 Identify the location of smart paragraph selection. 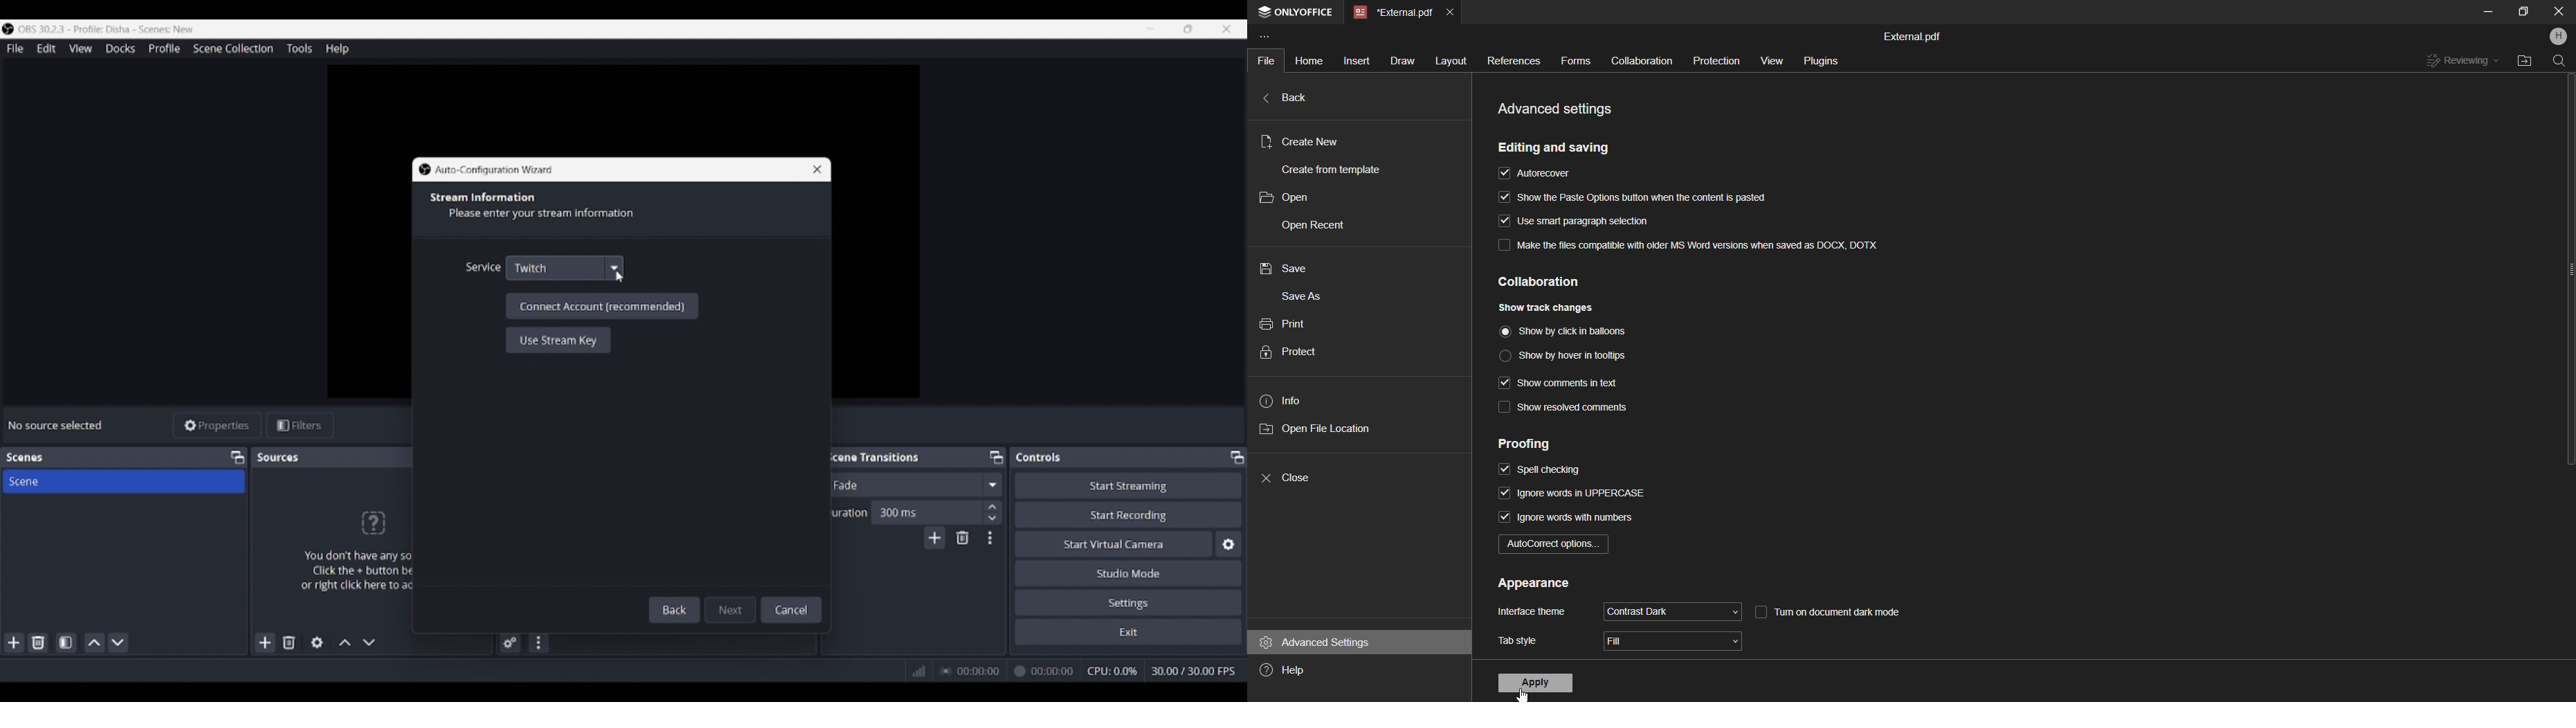
(1570, 220).